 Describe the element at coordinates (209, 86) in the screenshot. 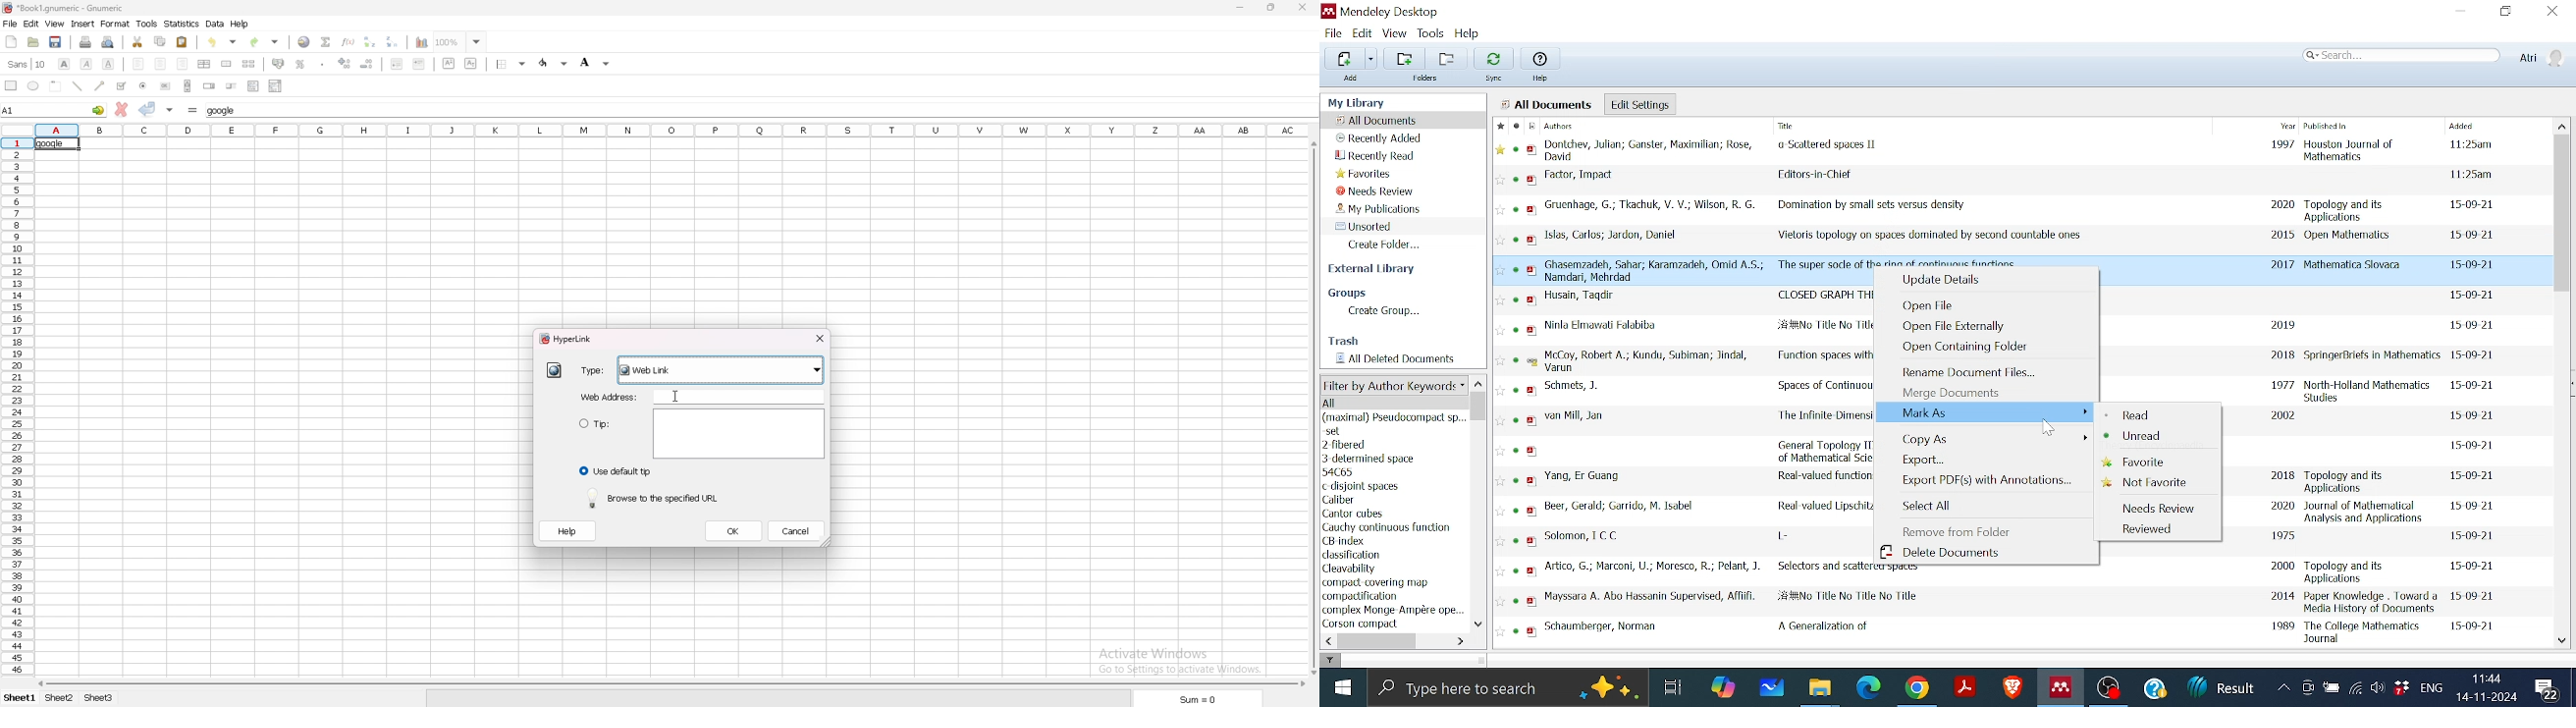

I see `spin button` at that location.